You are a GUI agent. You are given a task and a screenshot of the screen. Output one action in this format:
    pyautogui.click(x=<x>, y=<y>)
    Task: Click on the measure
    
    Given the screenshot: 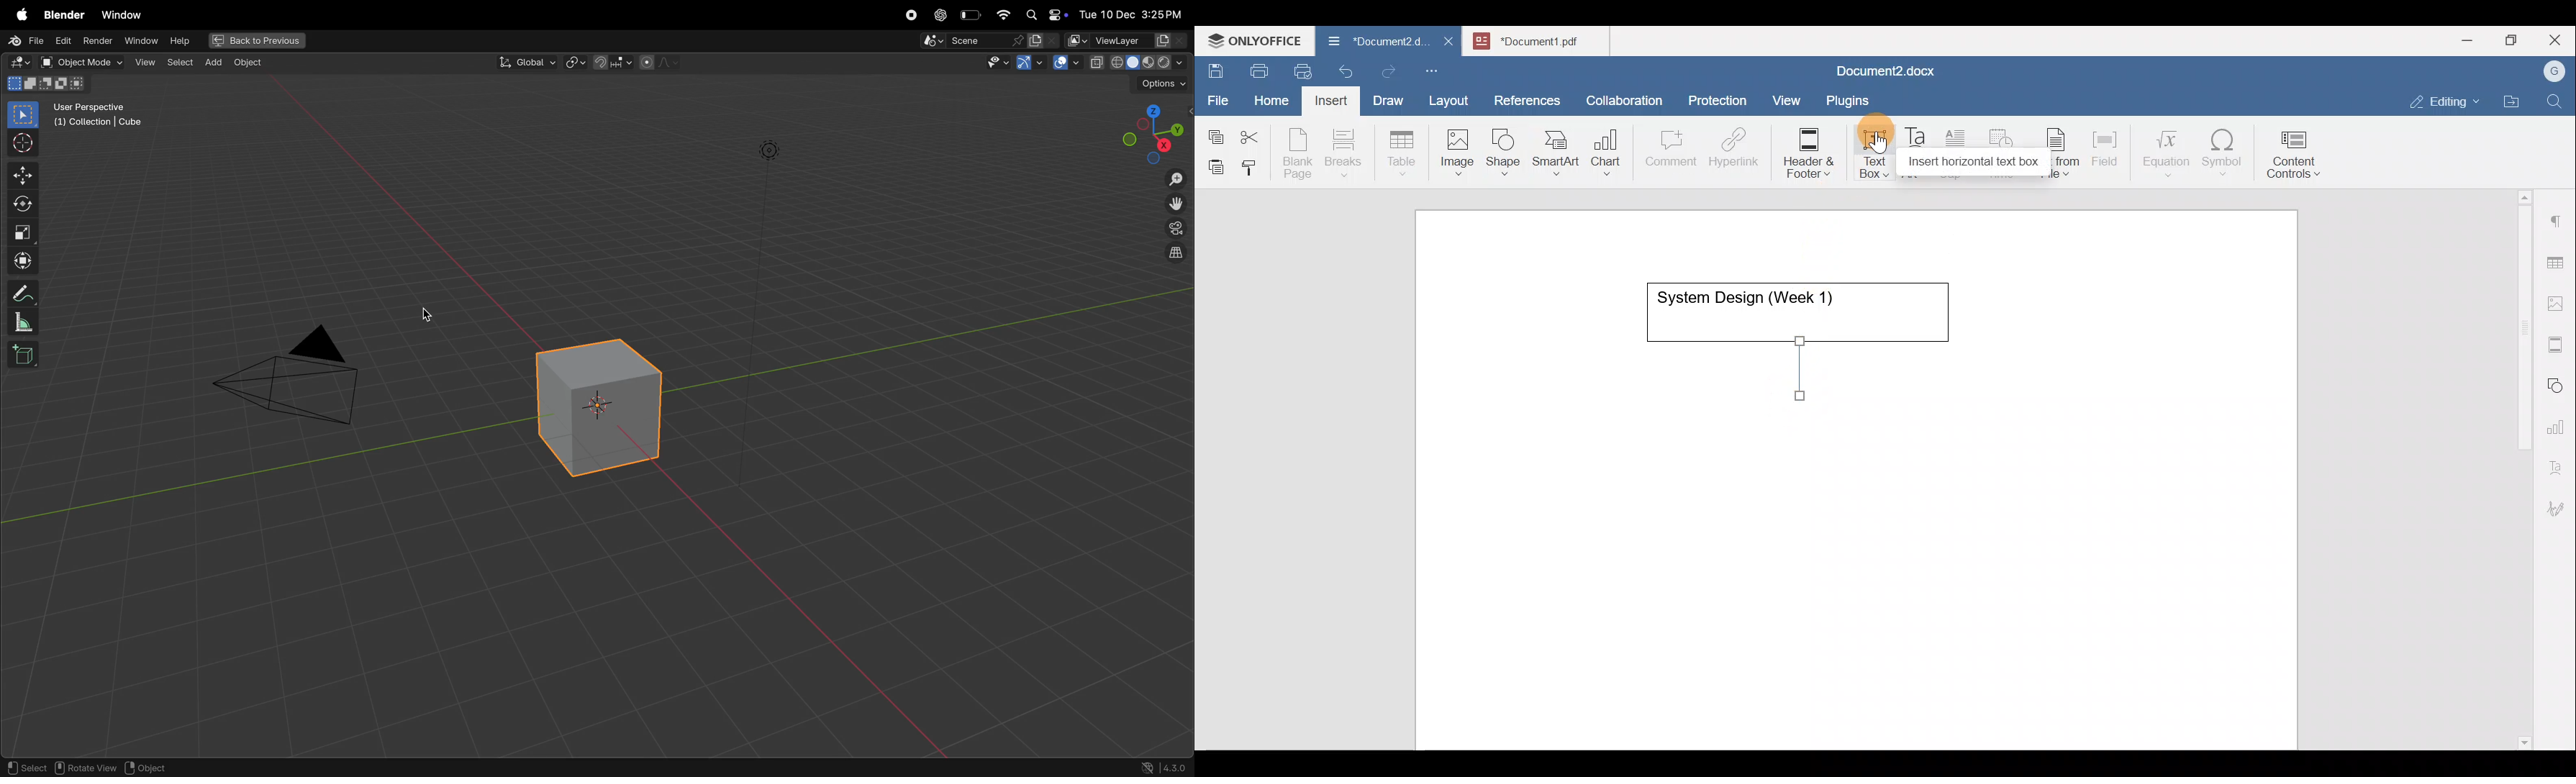 What is the action you would take?
    pyautogui.click(x=24, y=323)
    